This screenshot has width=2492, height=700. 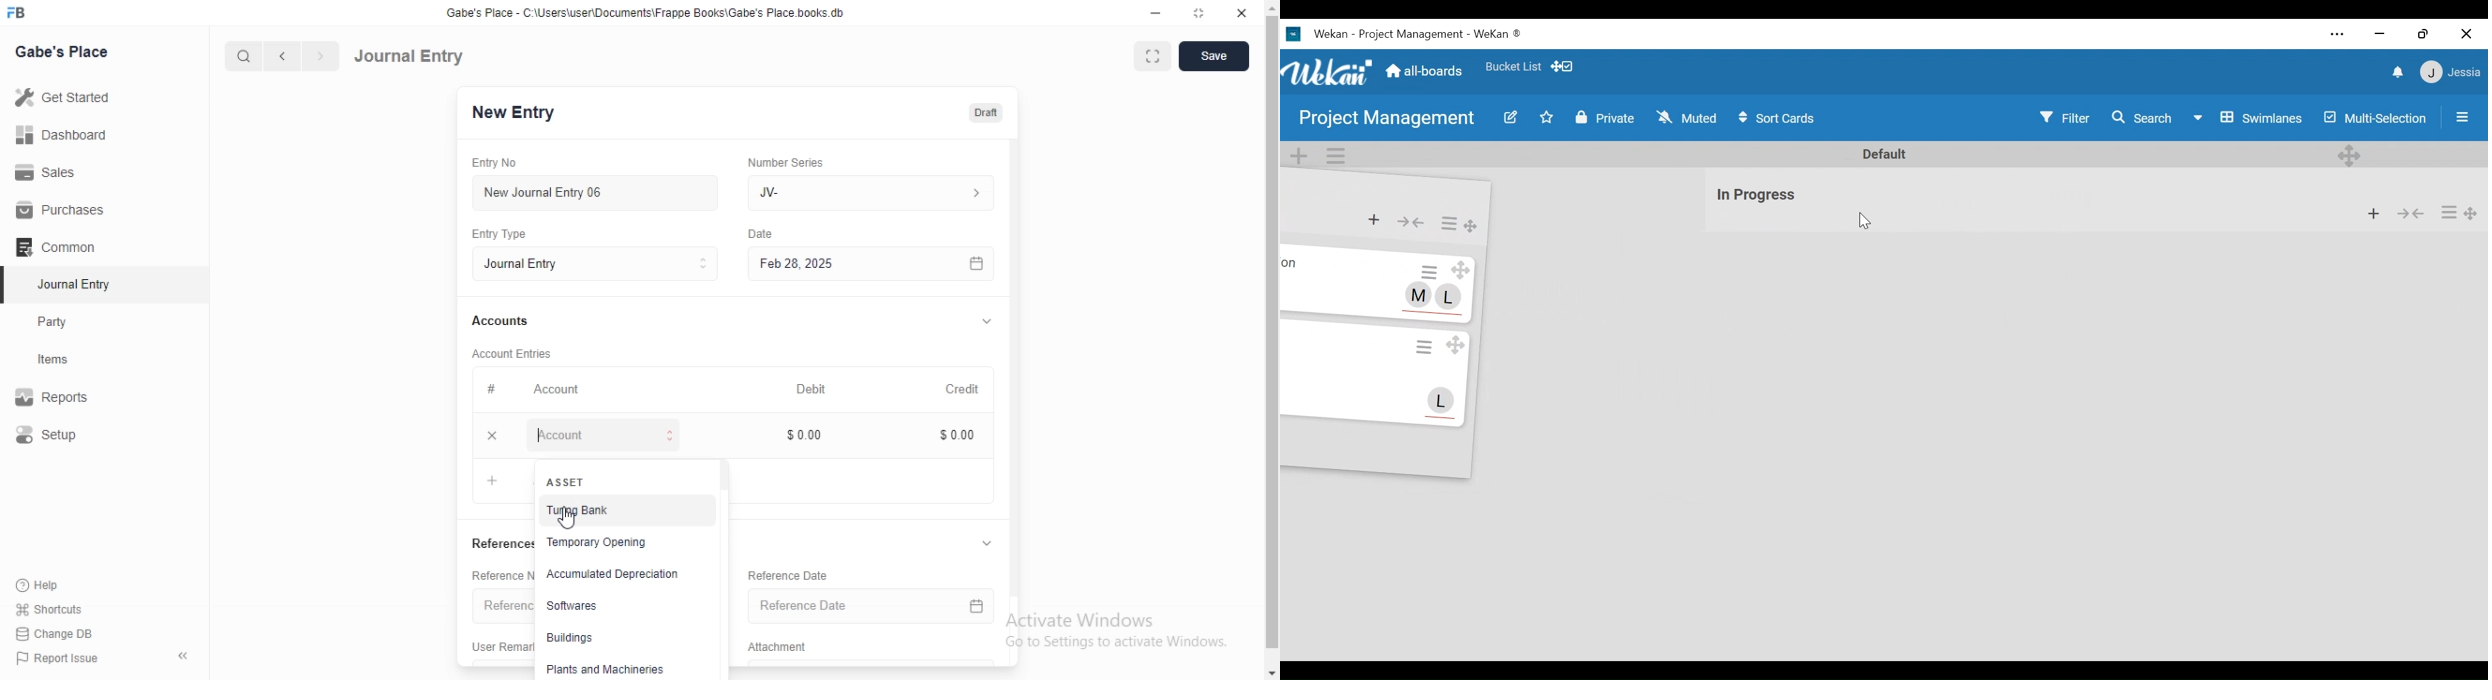 I want to click on Add card to the top of list, so click(x=2374, y=213).